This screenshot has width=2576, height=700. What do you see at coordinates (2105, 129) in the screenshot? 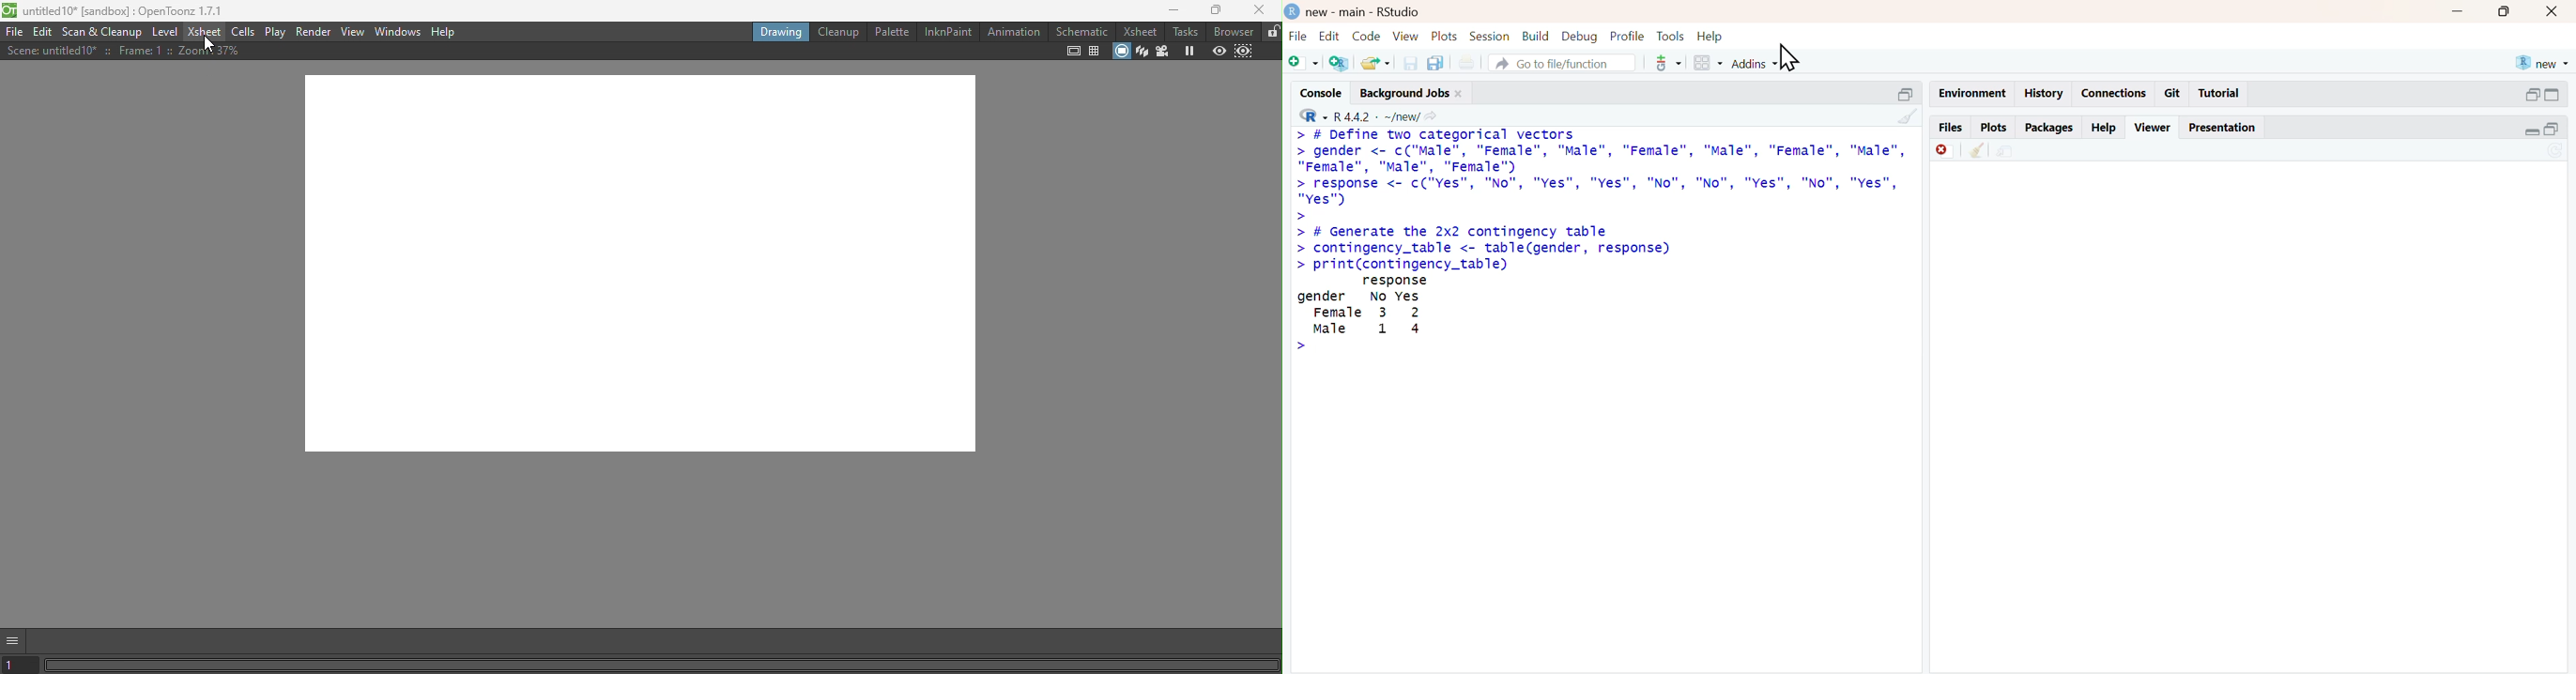
I see `help` at bounding box center [2105, 129].